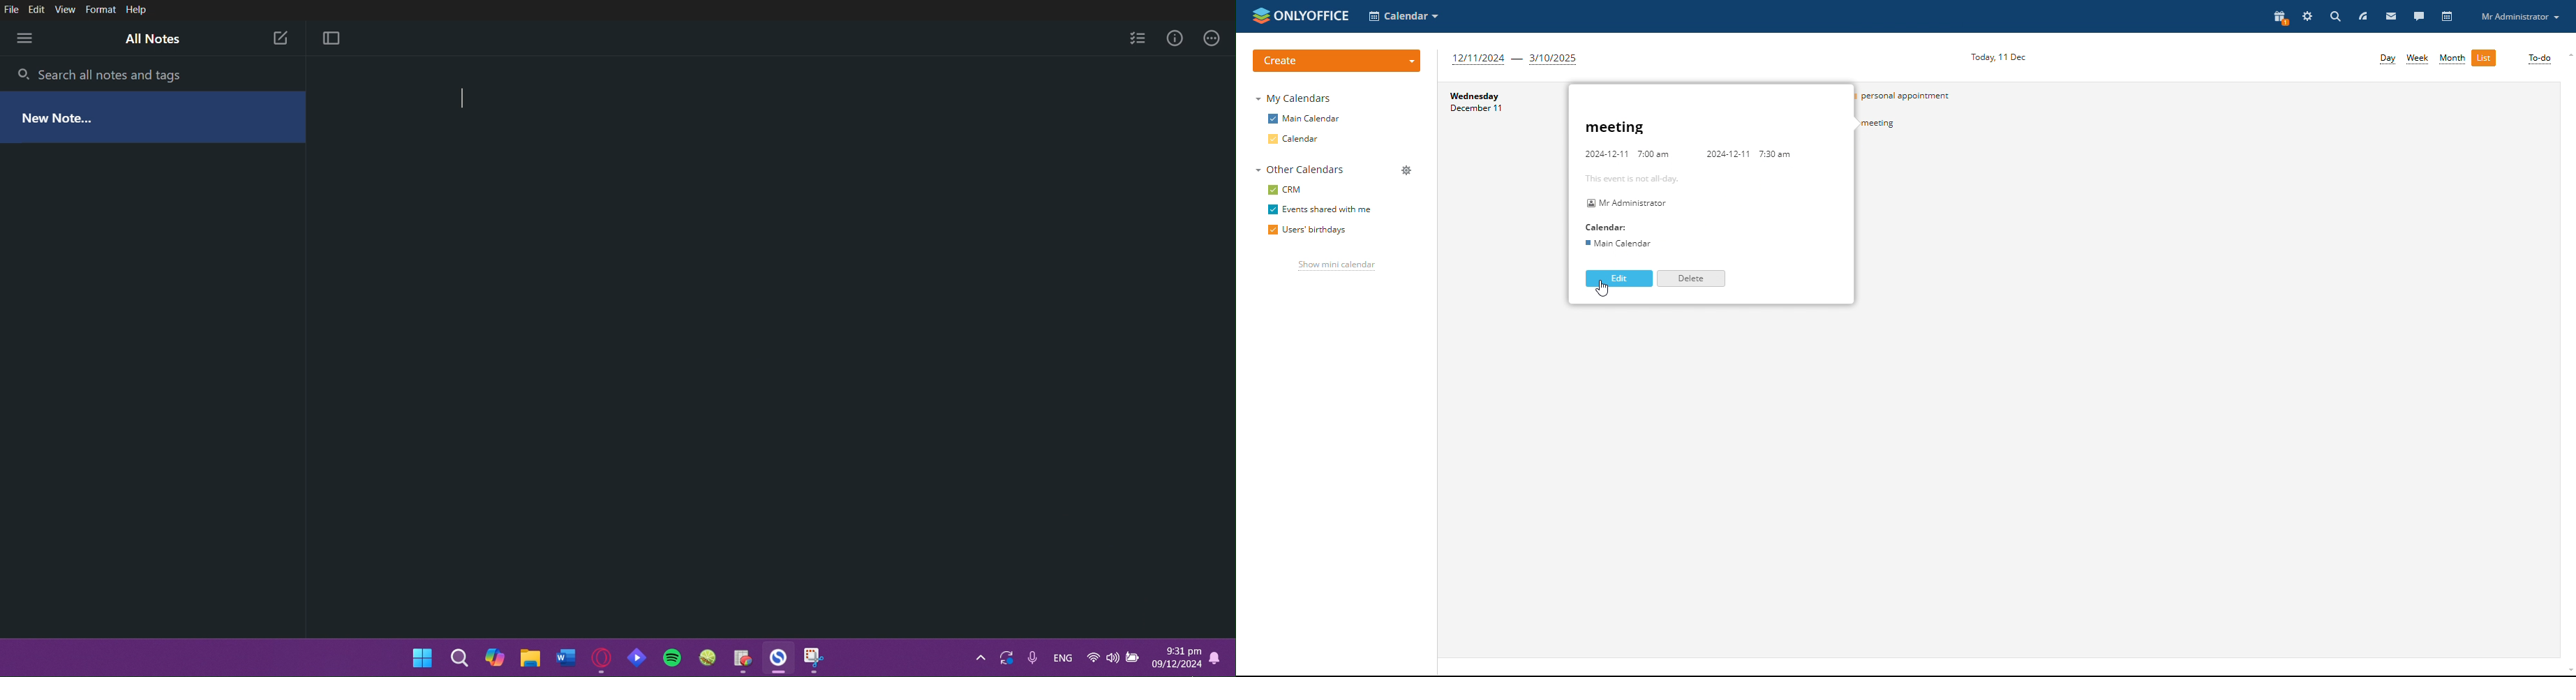 The width and height of the screenshot is (2576, 700). What do you see at coordinates (1092, 658) in the screenshot?
I see `wifi` at bounding box center [1092, 658].